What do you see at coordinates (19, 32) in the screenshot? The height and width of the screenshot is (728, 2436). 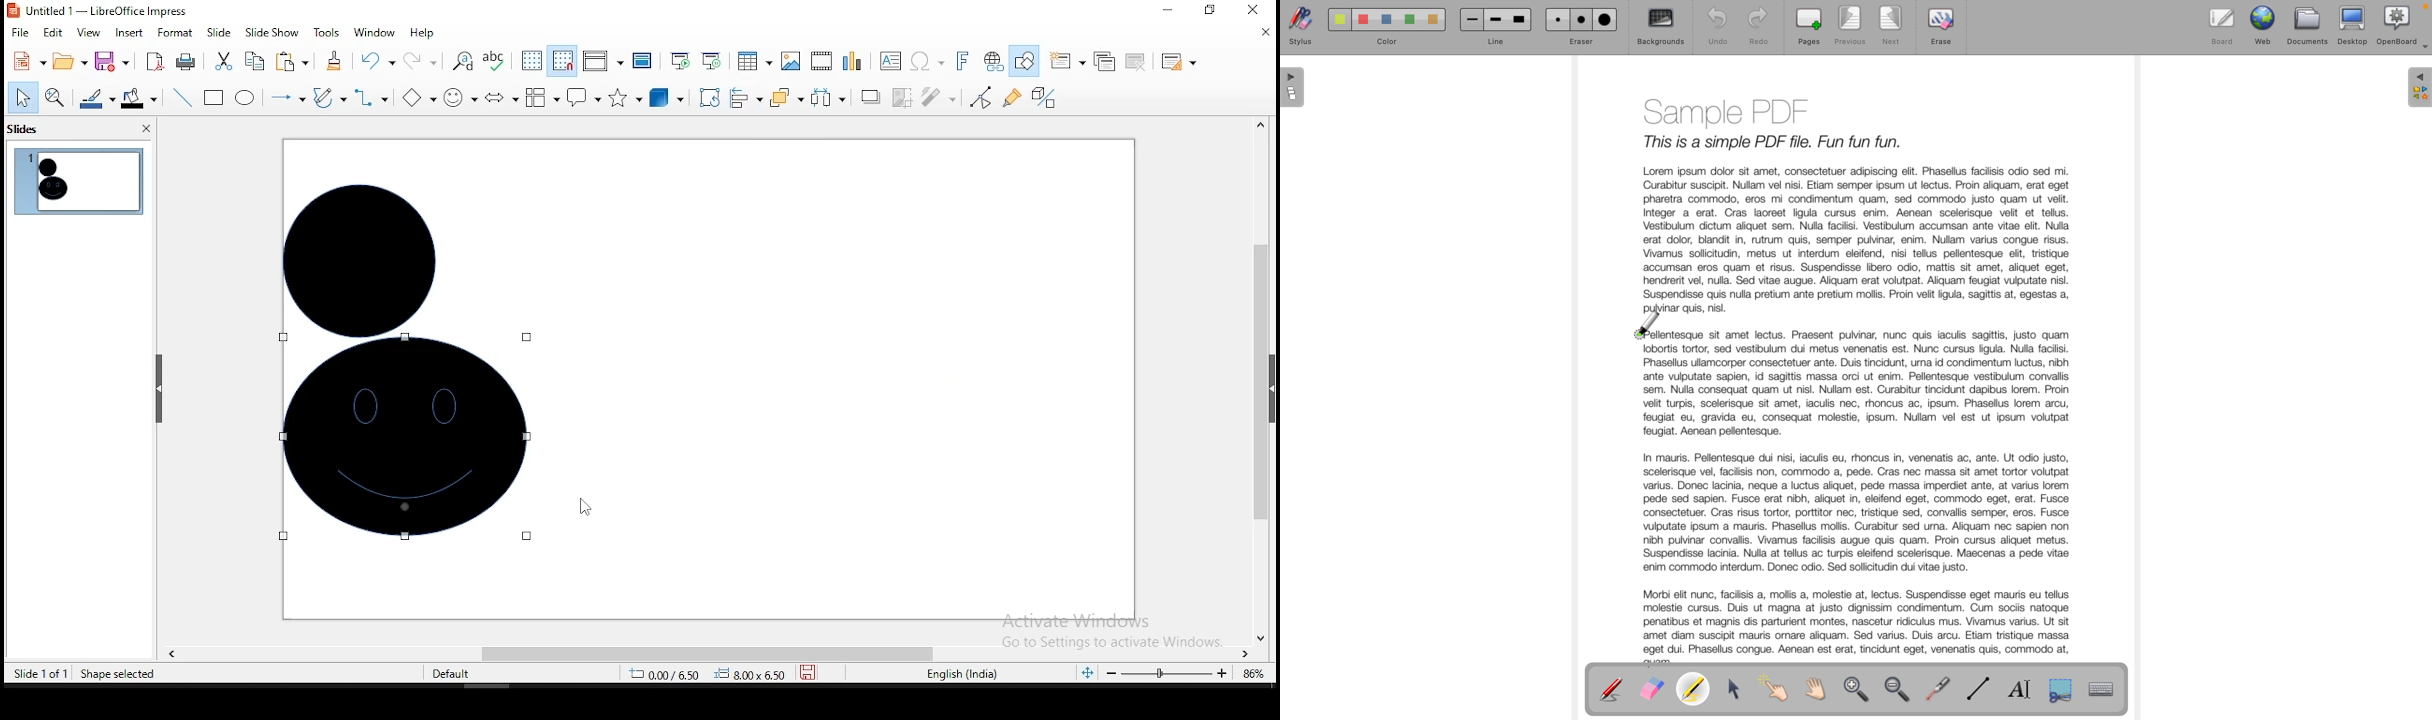 I see `file` at bounding box center [19, 32].